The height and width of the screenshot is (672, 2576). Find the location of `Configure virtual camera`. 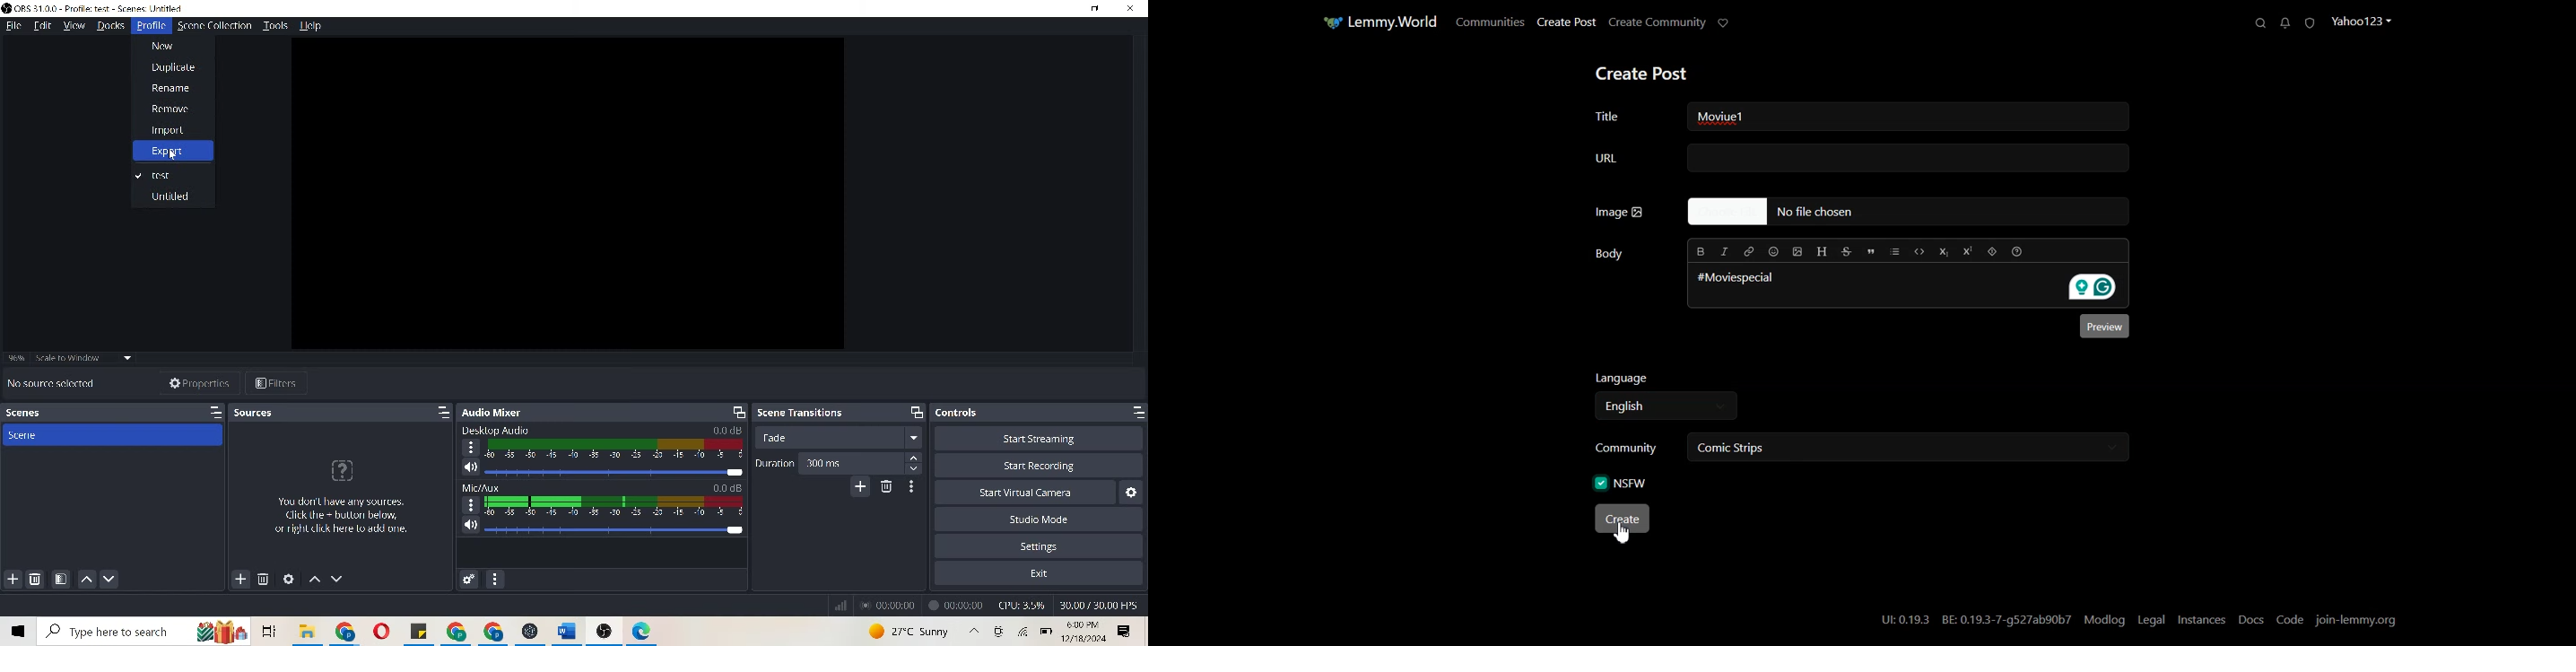

Configure virtual camera is located at coordinates (1133, 491).